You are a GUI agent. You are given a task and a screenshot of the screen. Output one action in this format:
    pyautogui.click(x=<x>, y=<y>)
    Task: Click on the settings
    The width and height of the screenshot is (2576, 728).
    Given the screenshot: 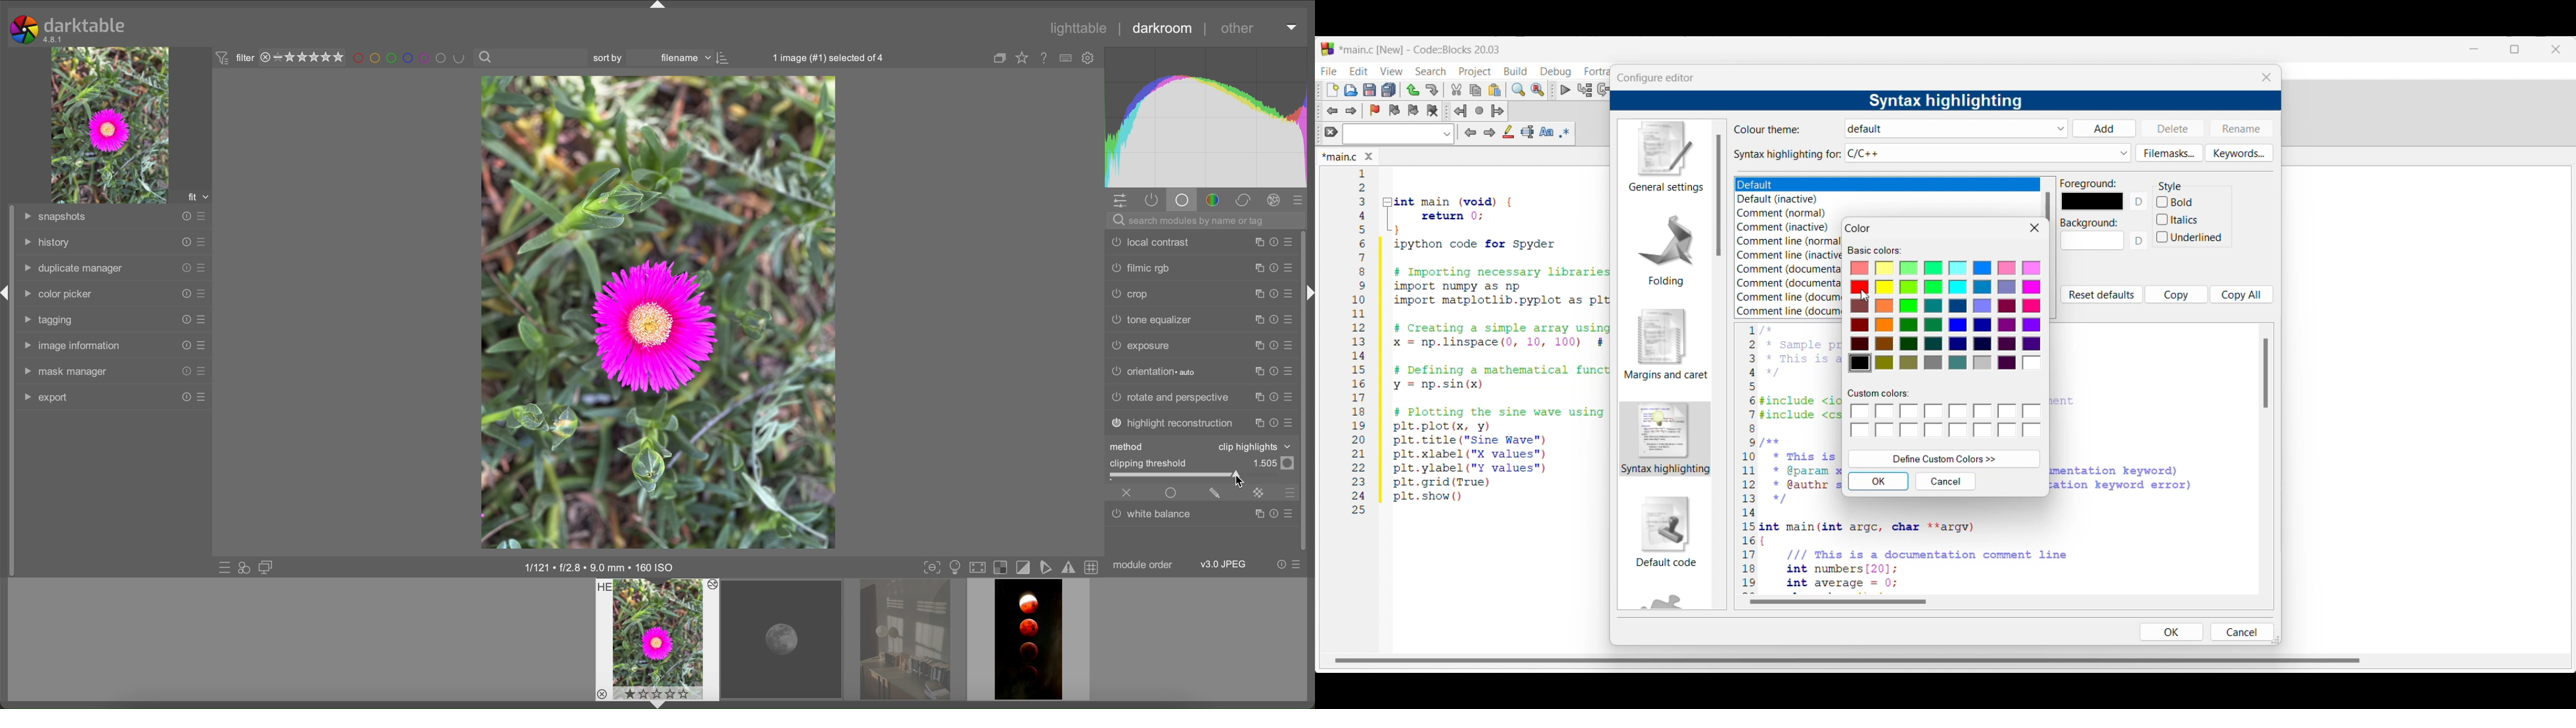 What is the action you would take?
    pyautogui.click(x=1122, y=201)
    